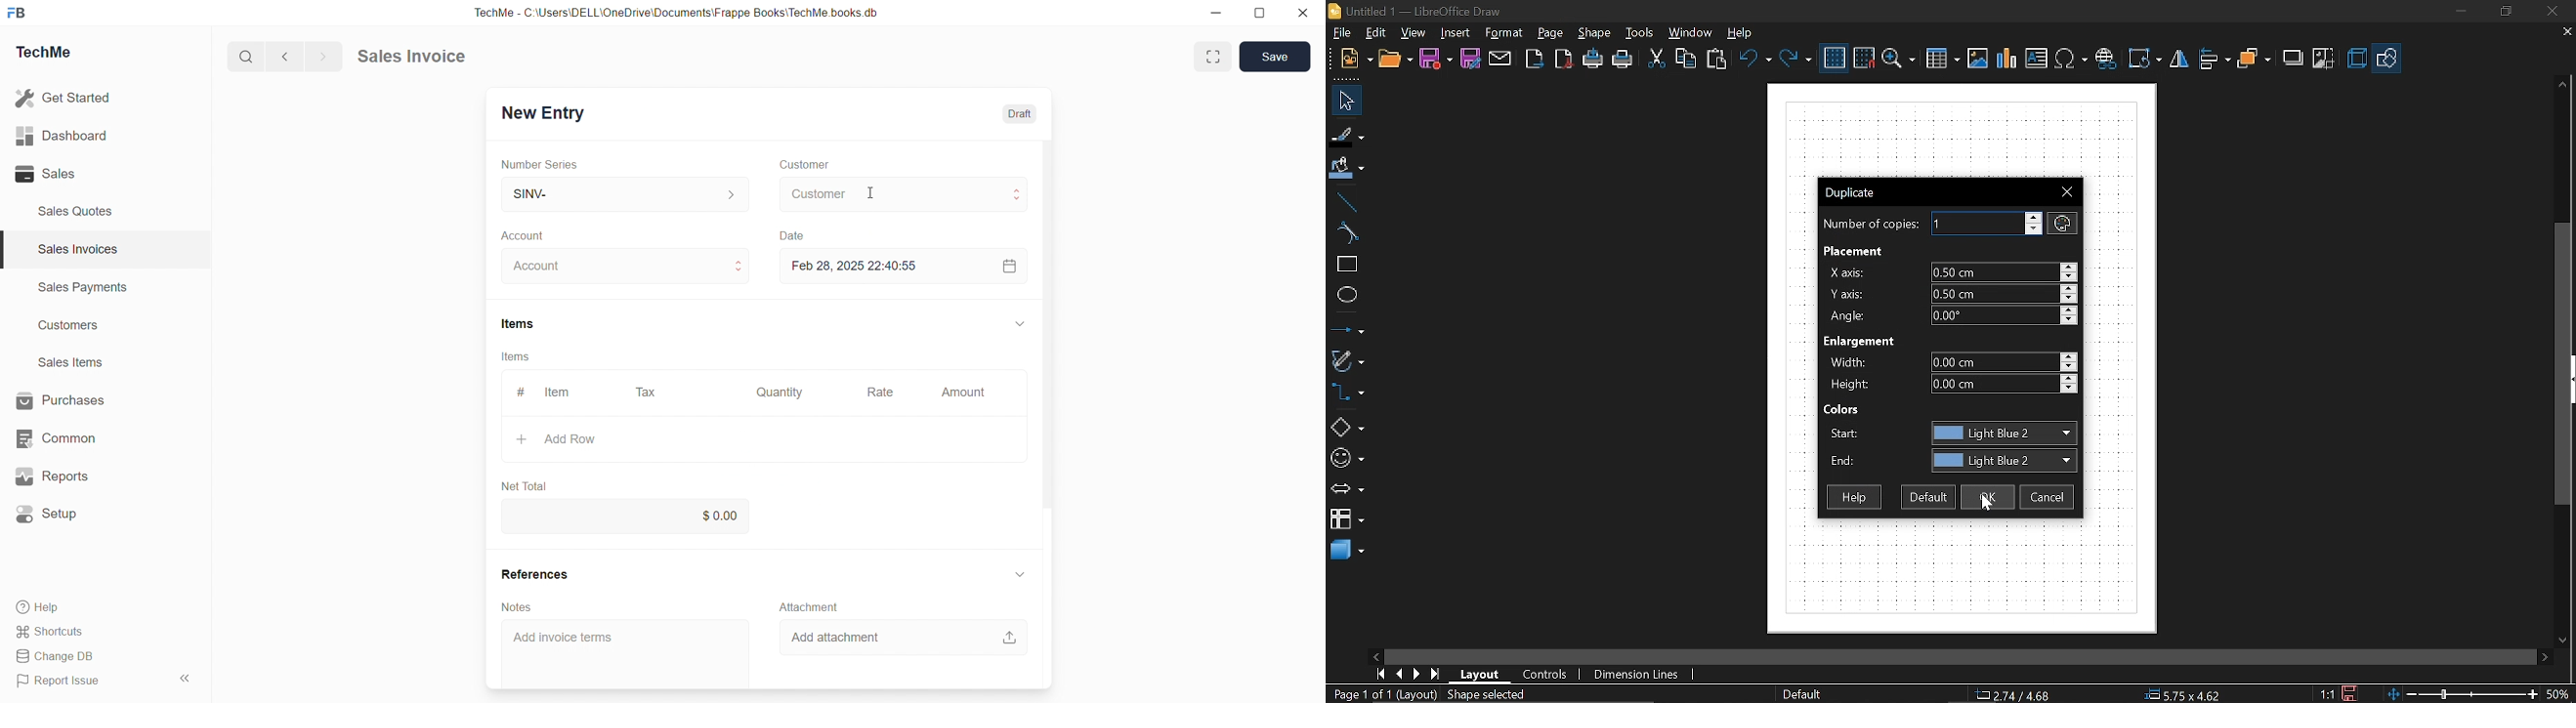  What do you see at coordinates (1429, 695) in the screenshot?
I see `Current page` at bounding box center [1429, 695].